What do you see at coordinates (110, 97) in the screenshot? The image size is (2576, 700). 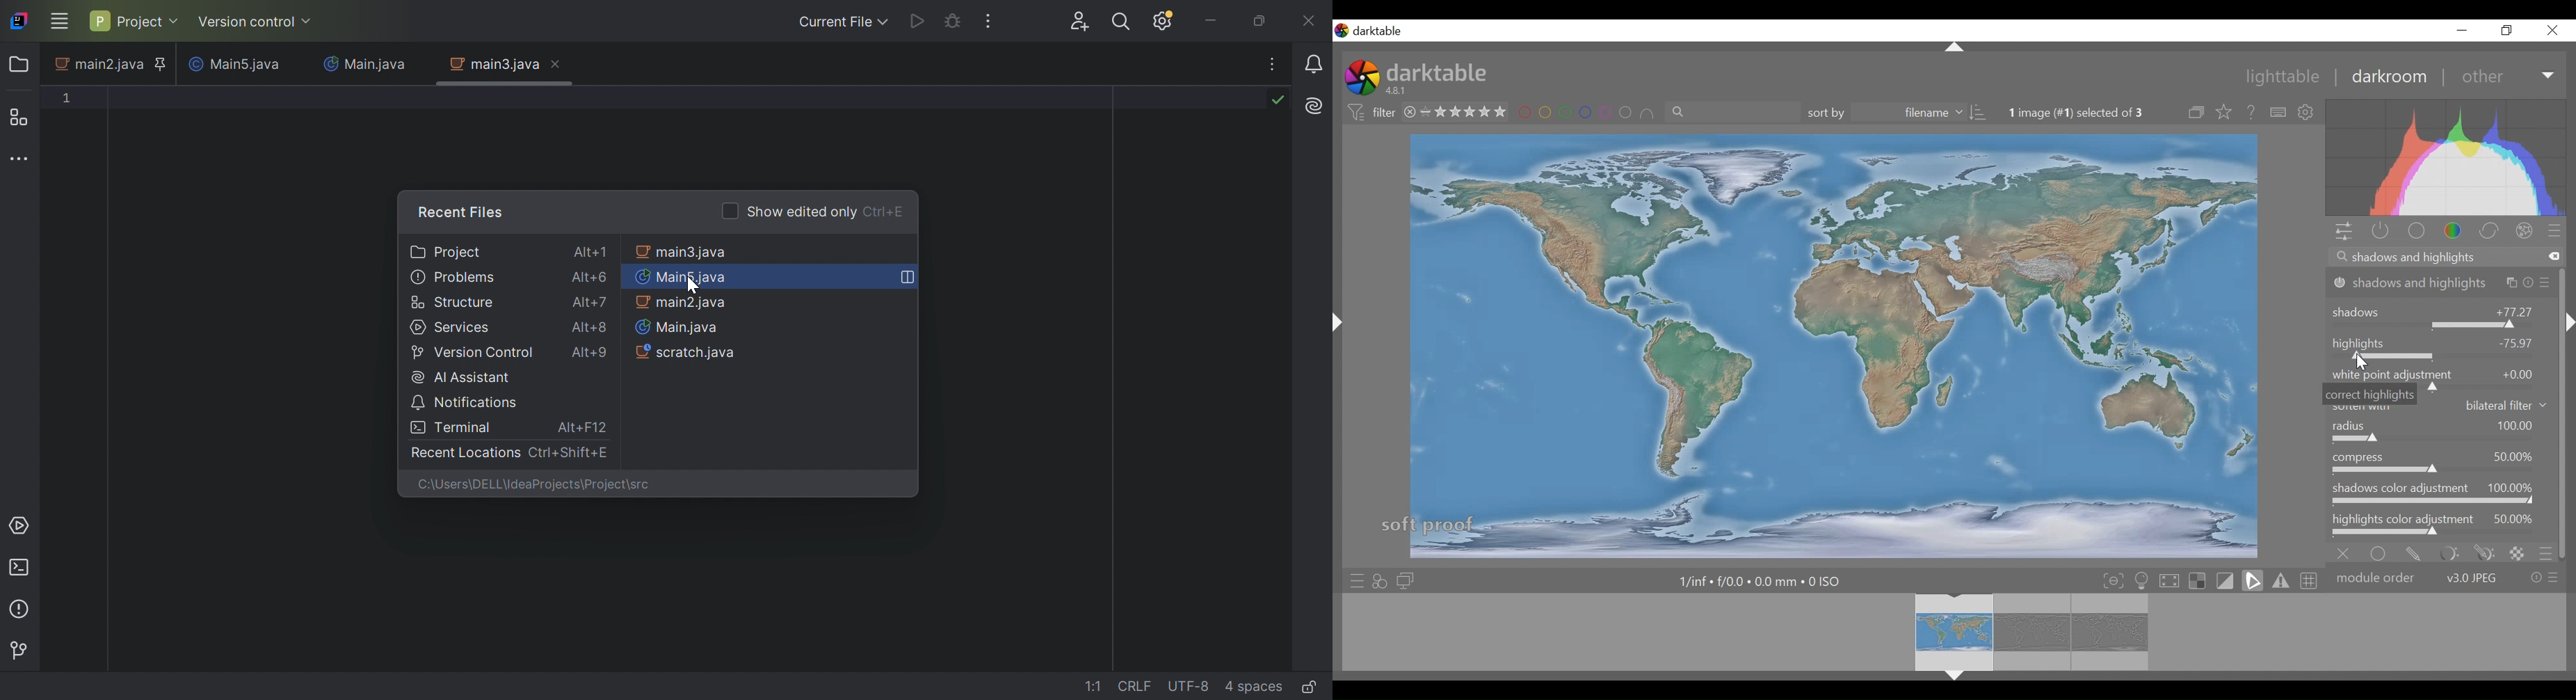 I see `Typing text pointer` at bounding box center [110, 97].